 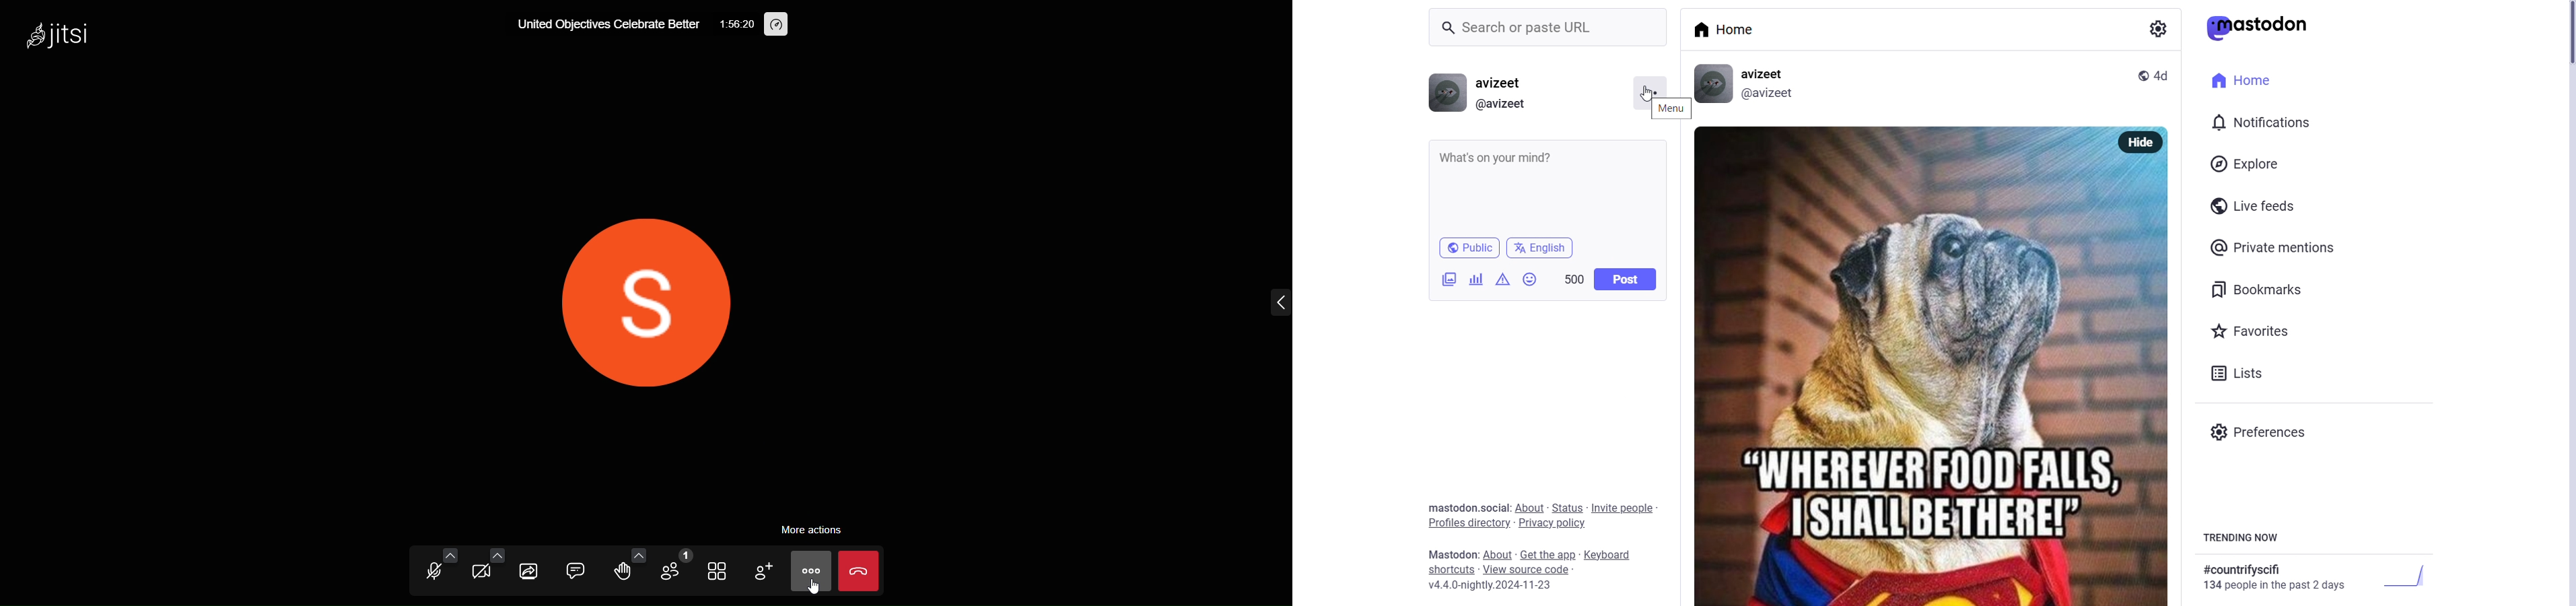 I want to click on display picture, so click(x=651, y=294).